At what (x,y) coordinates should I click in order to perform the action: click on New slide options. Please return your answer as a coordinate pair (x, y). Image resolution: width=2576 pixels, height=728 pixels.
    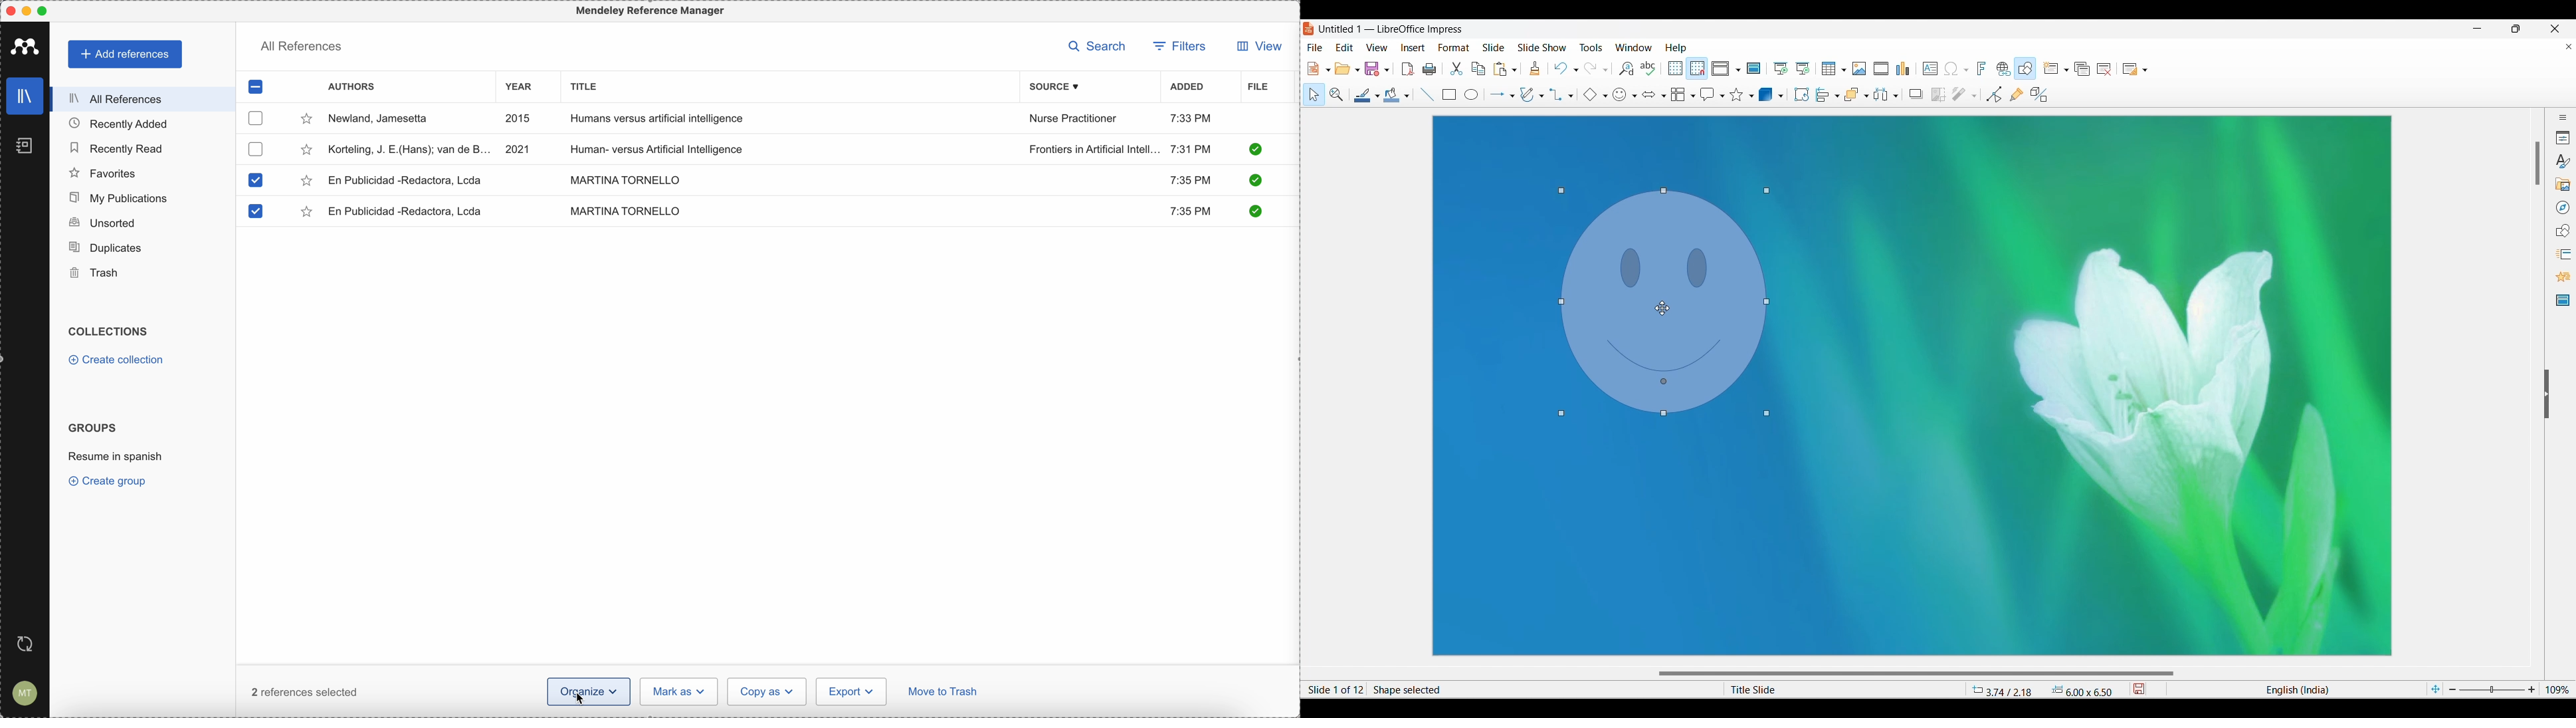
    Looking at the image, I should click on (2066, 70).